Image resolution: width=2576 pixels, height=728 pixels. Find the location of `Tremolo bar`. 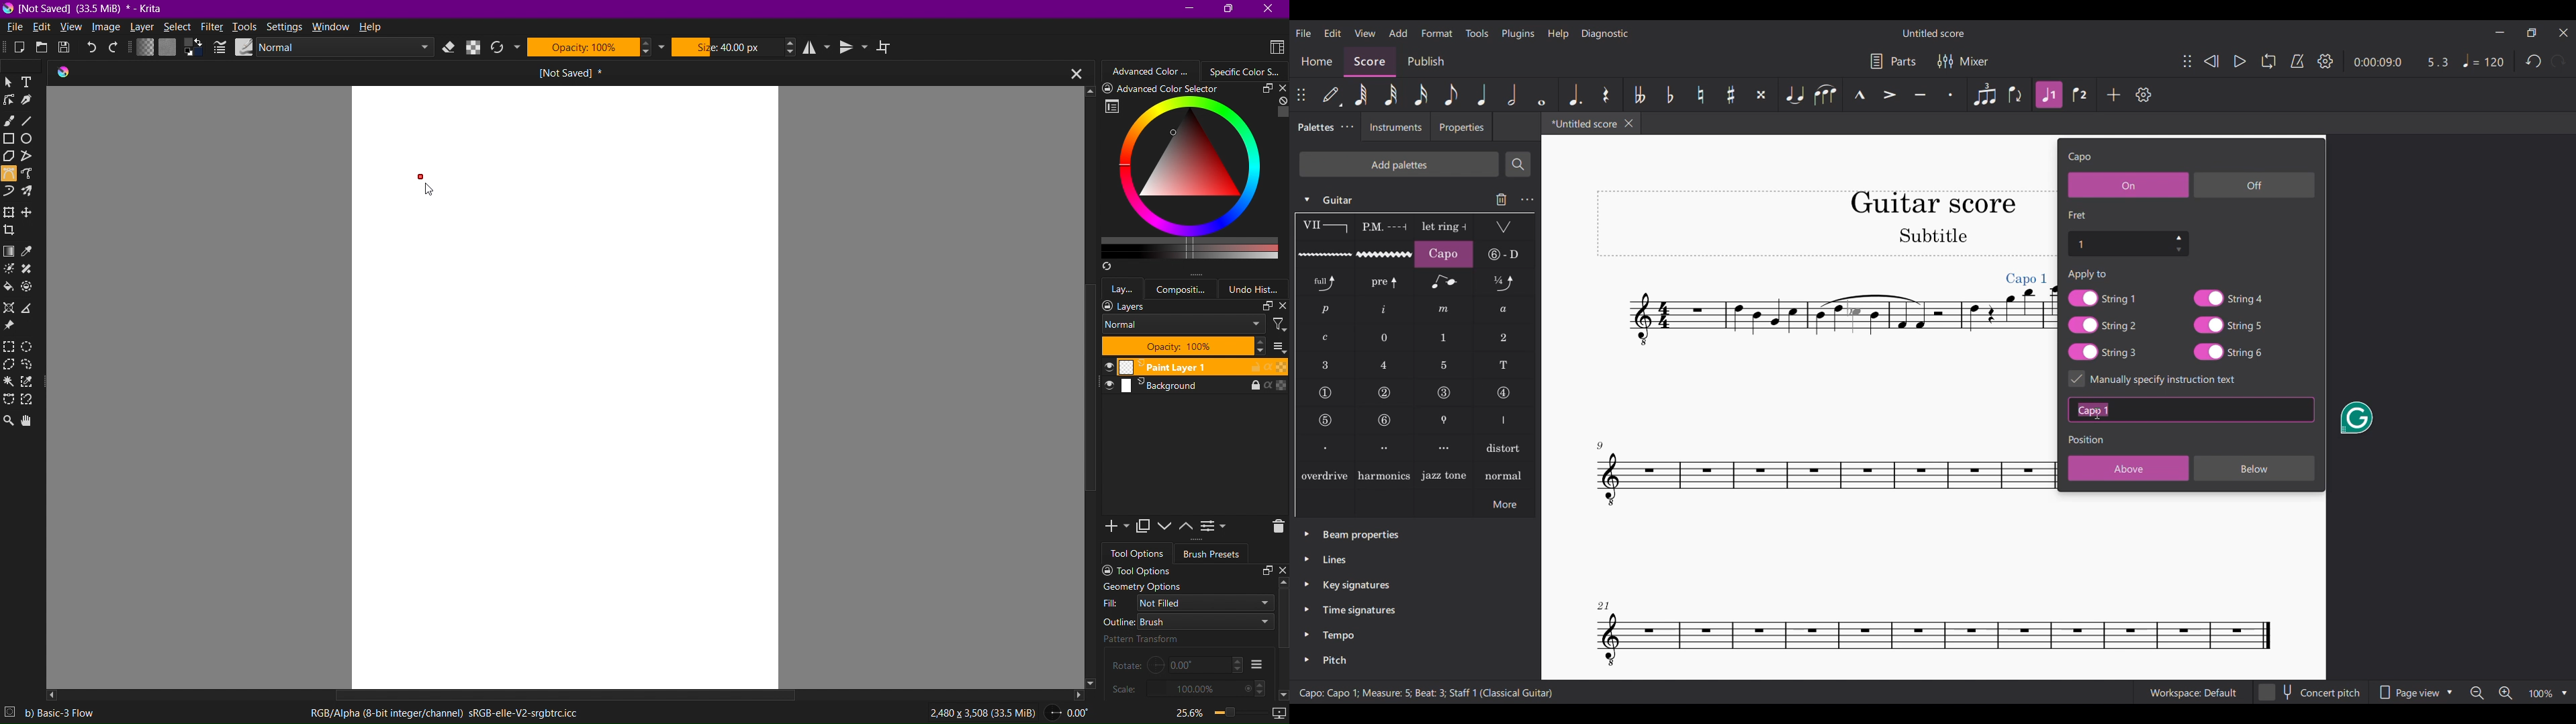

Tremolo bar is located at coordinates (1505, 227).